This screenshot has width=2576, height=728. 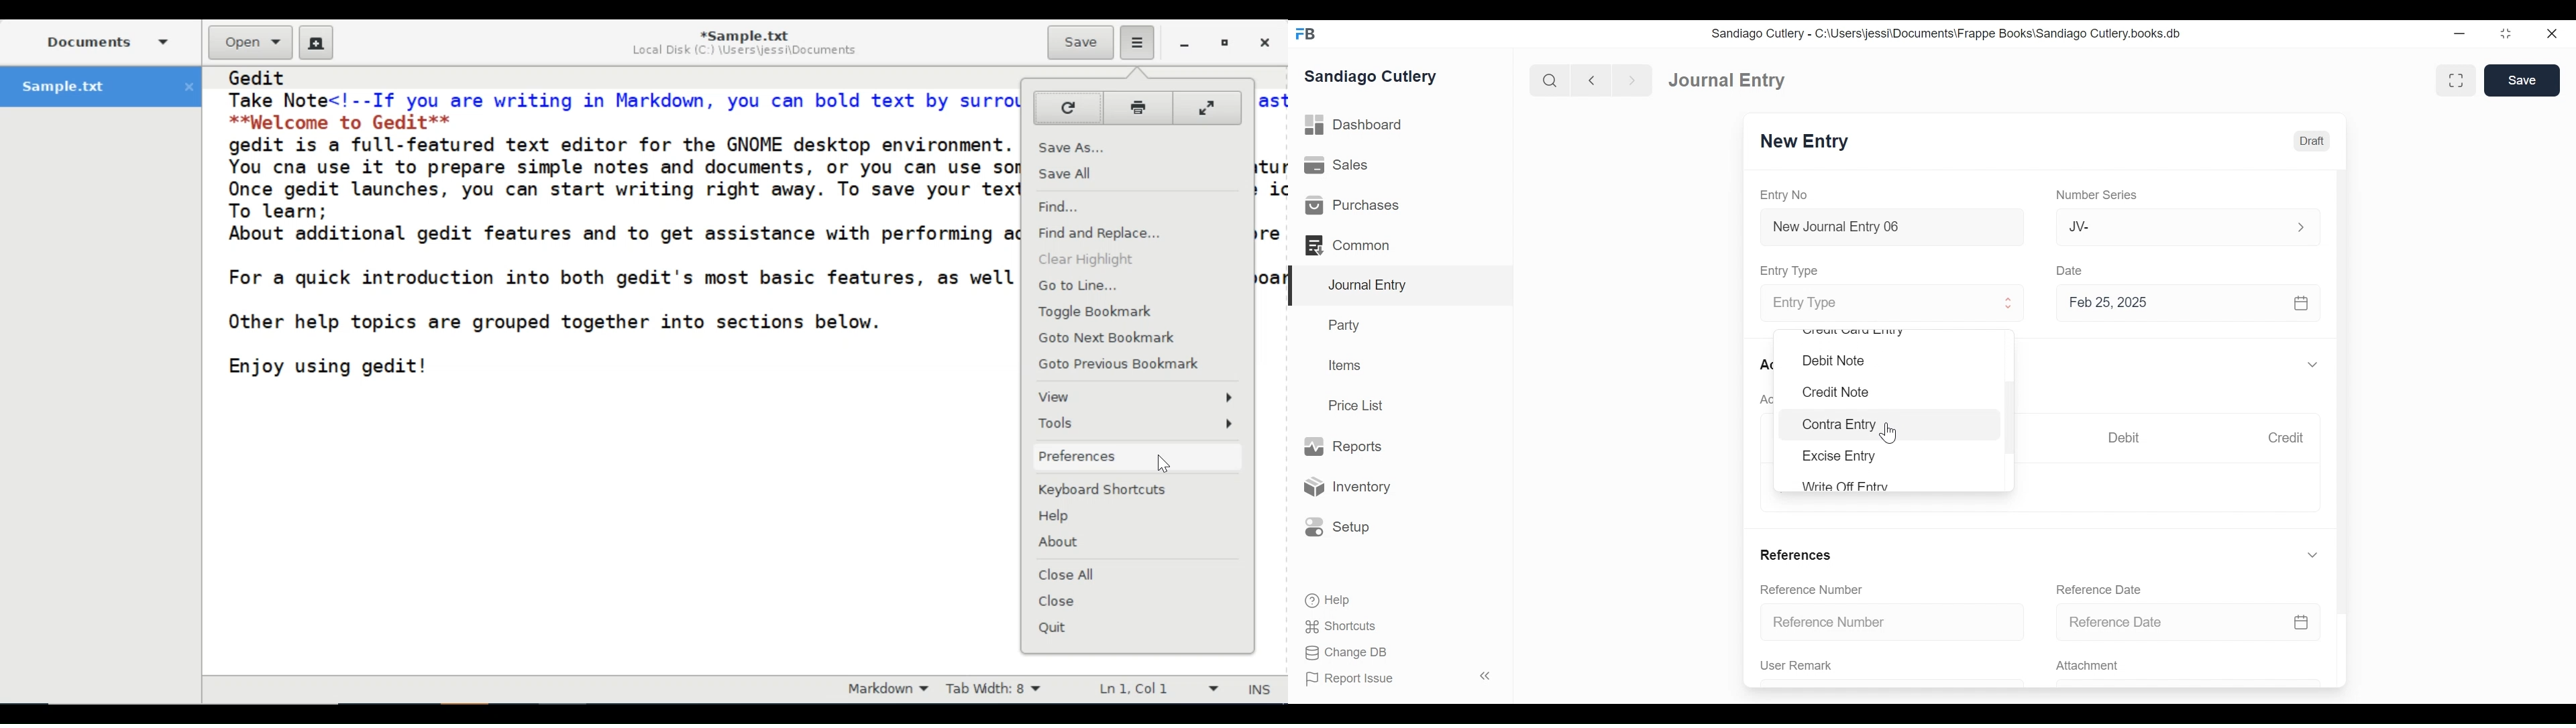 I want to click on Expand, so click(x=2301, y=227).